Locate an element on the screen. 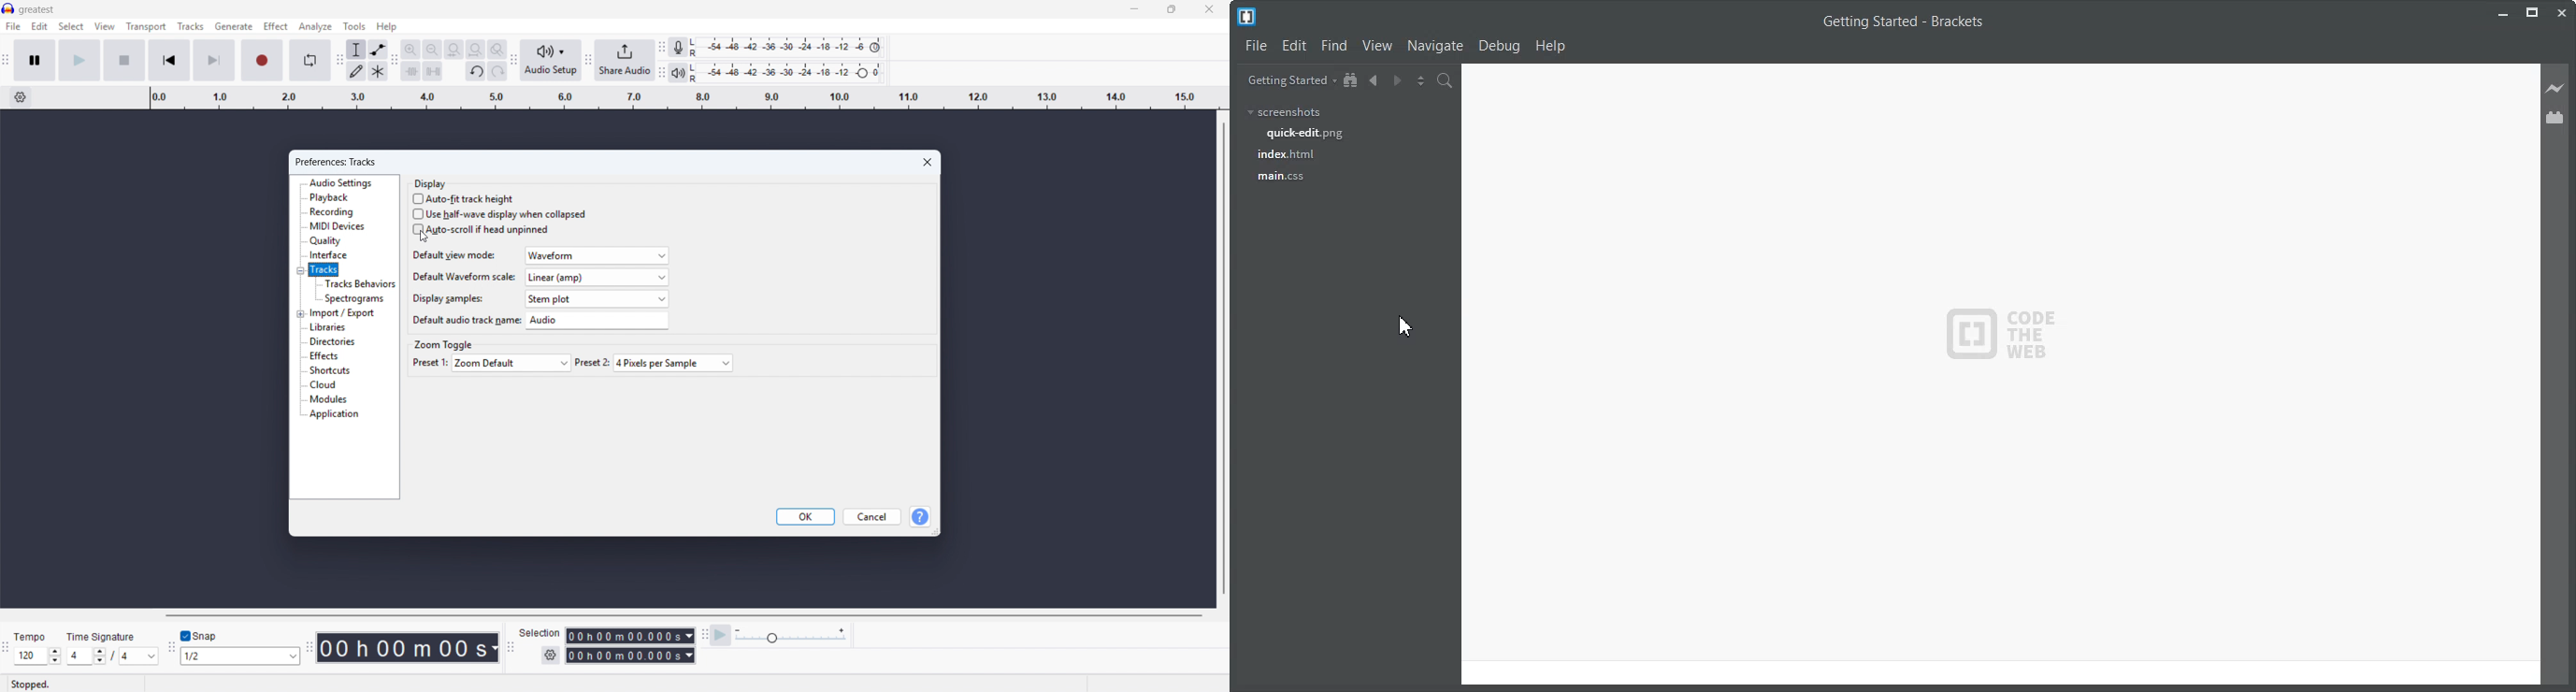  view  is located at coordinates (104, 26).